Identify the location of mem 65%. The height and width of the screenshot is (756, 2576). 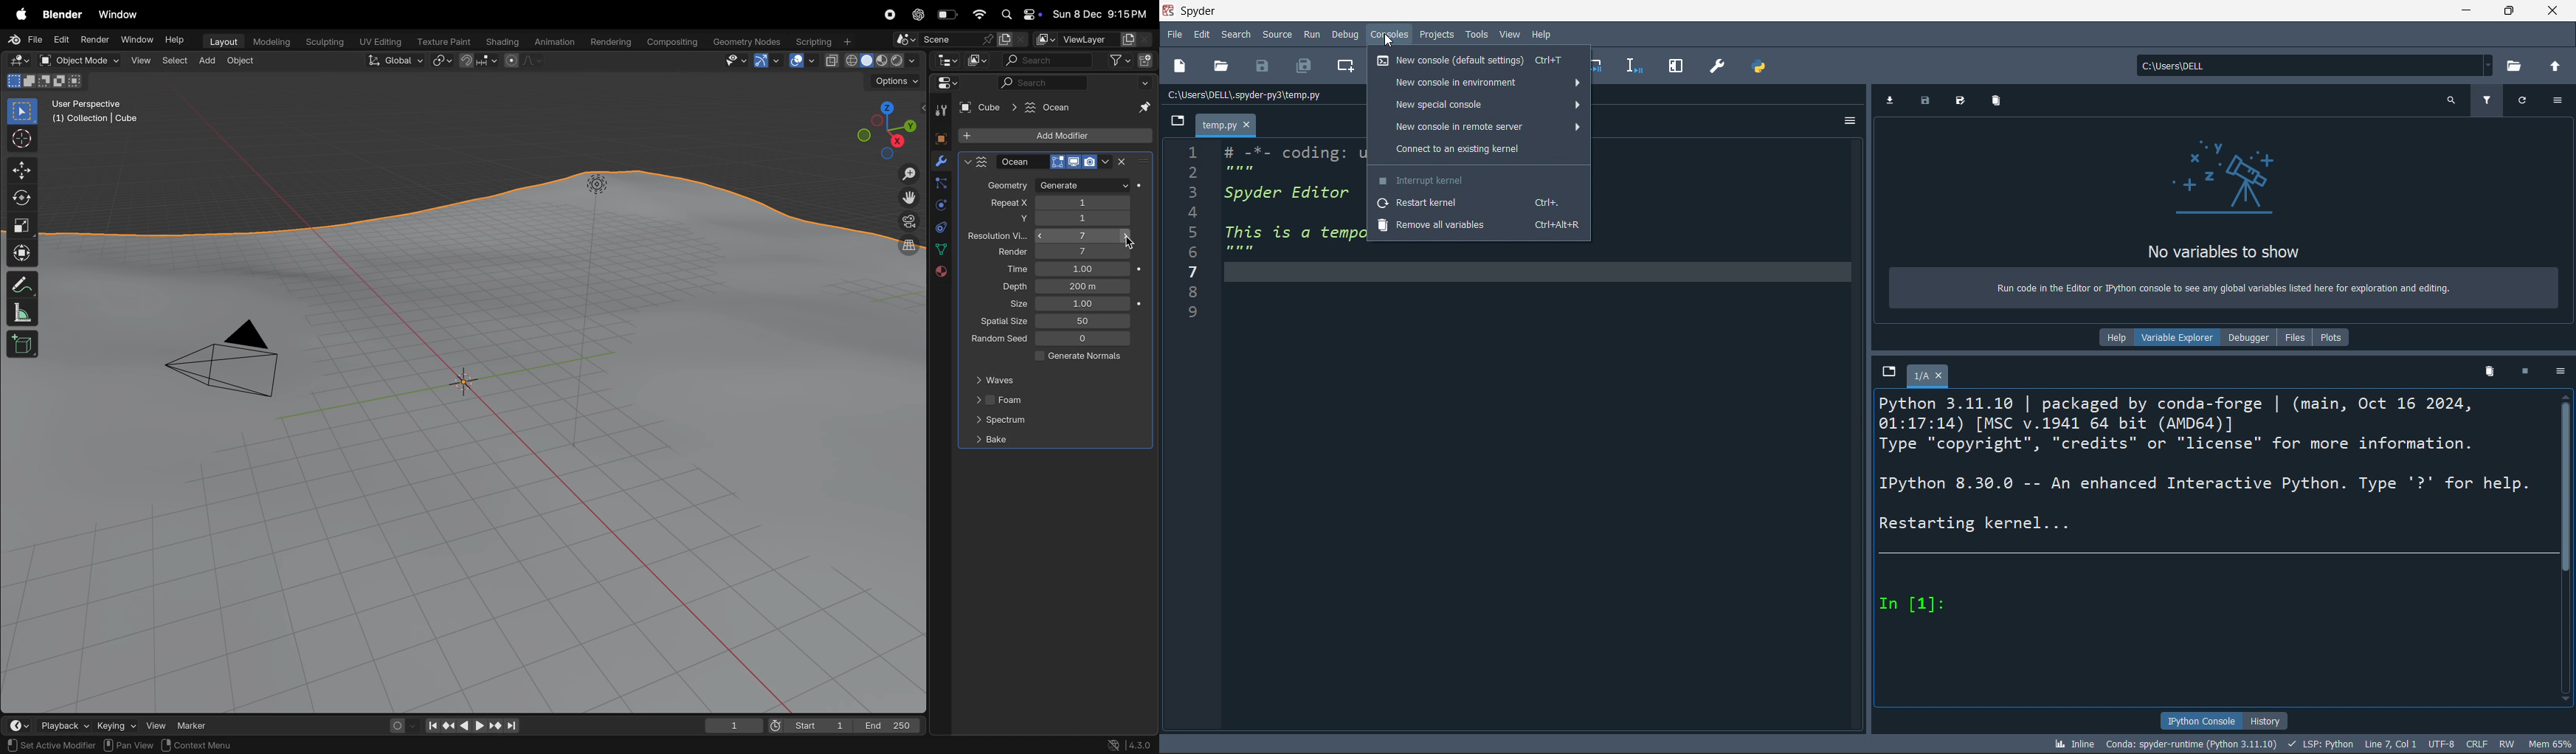
(2549, 741).